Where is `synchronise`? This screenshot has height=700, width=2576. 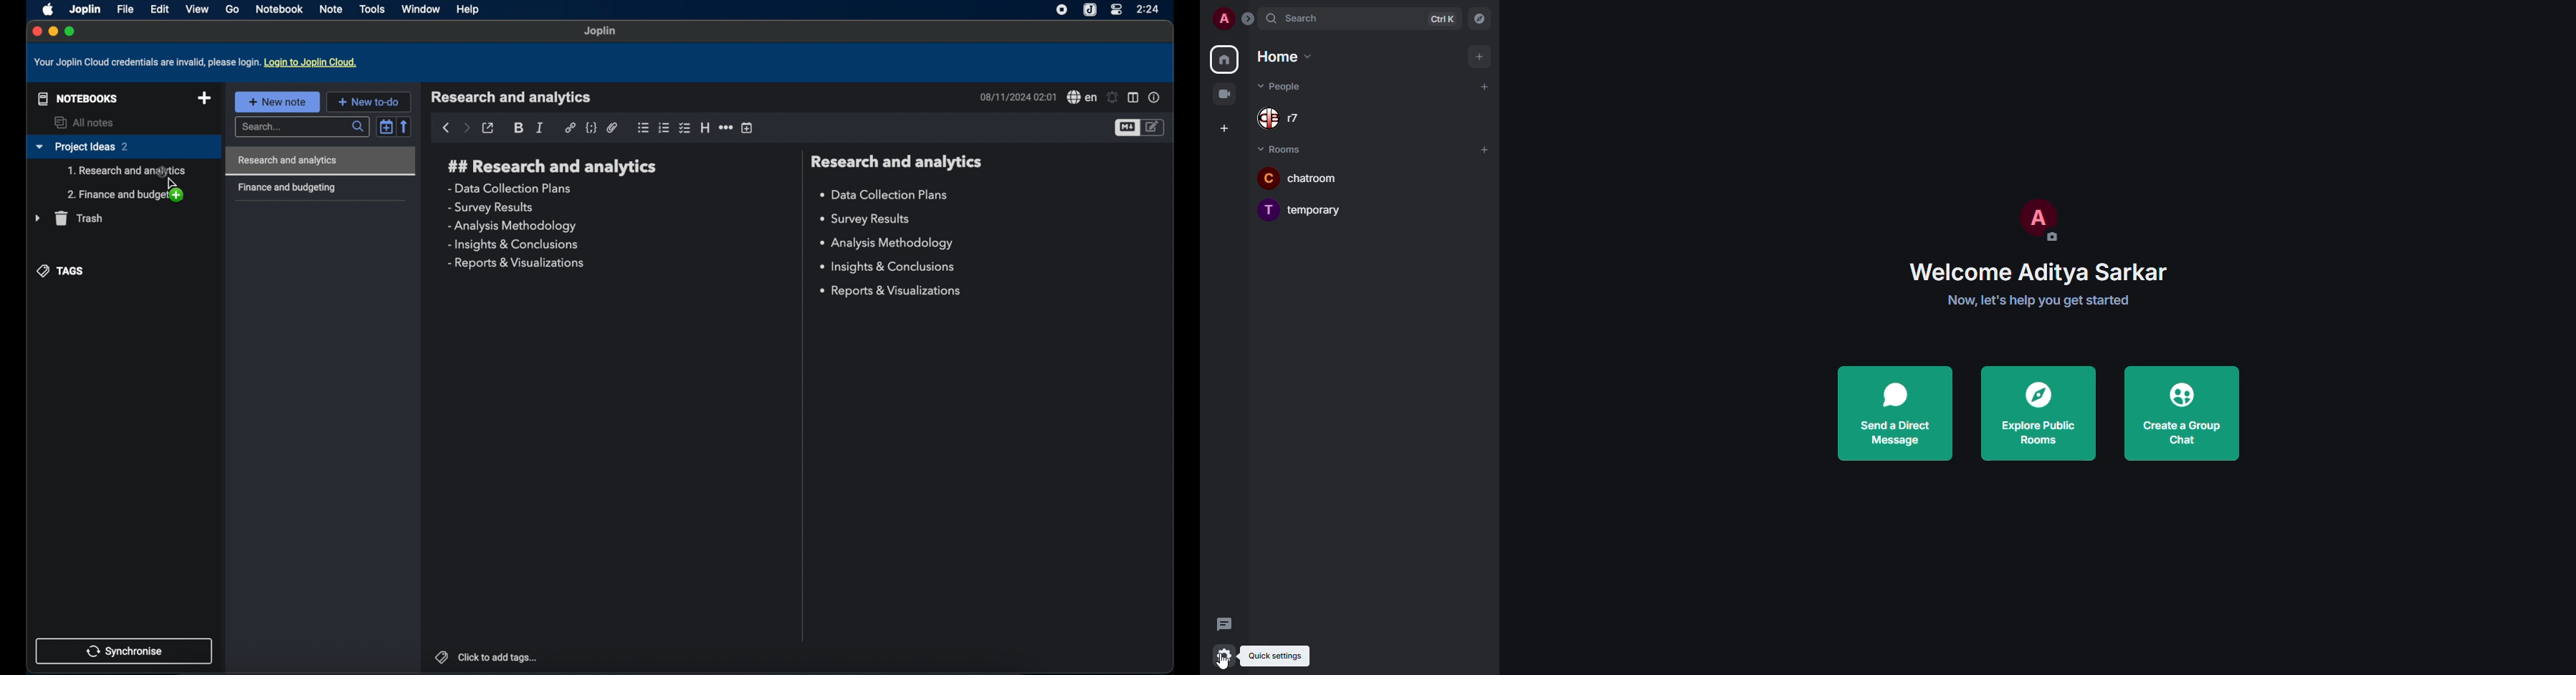 synchronise is located at coordinates (124, 651).